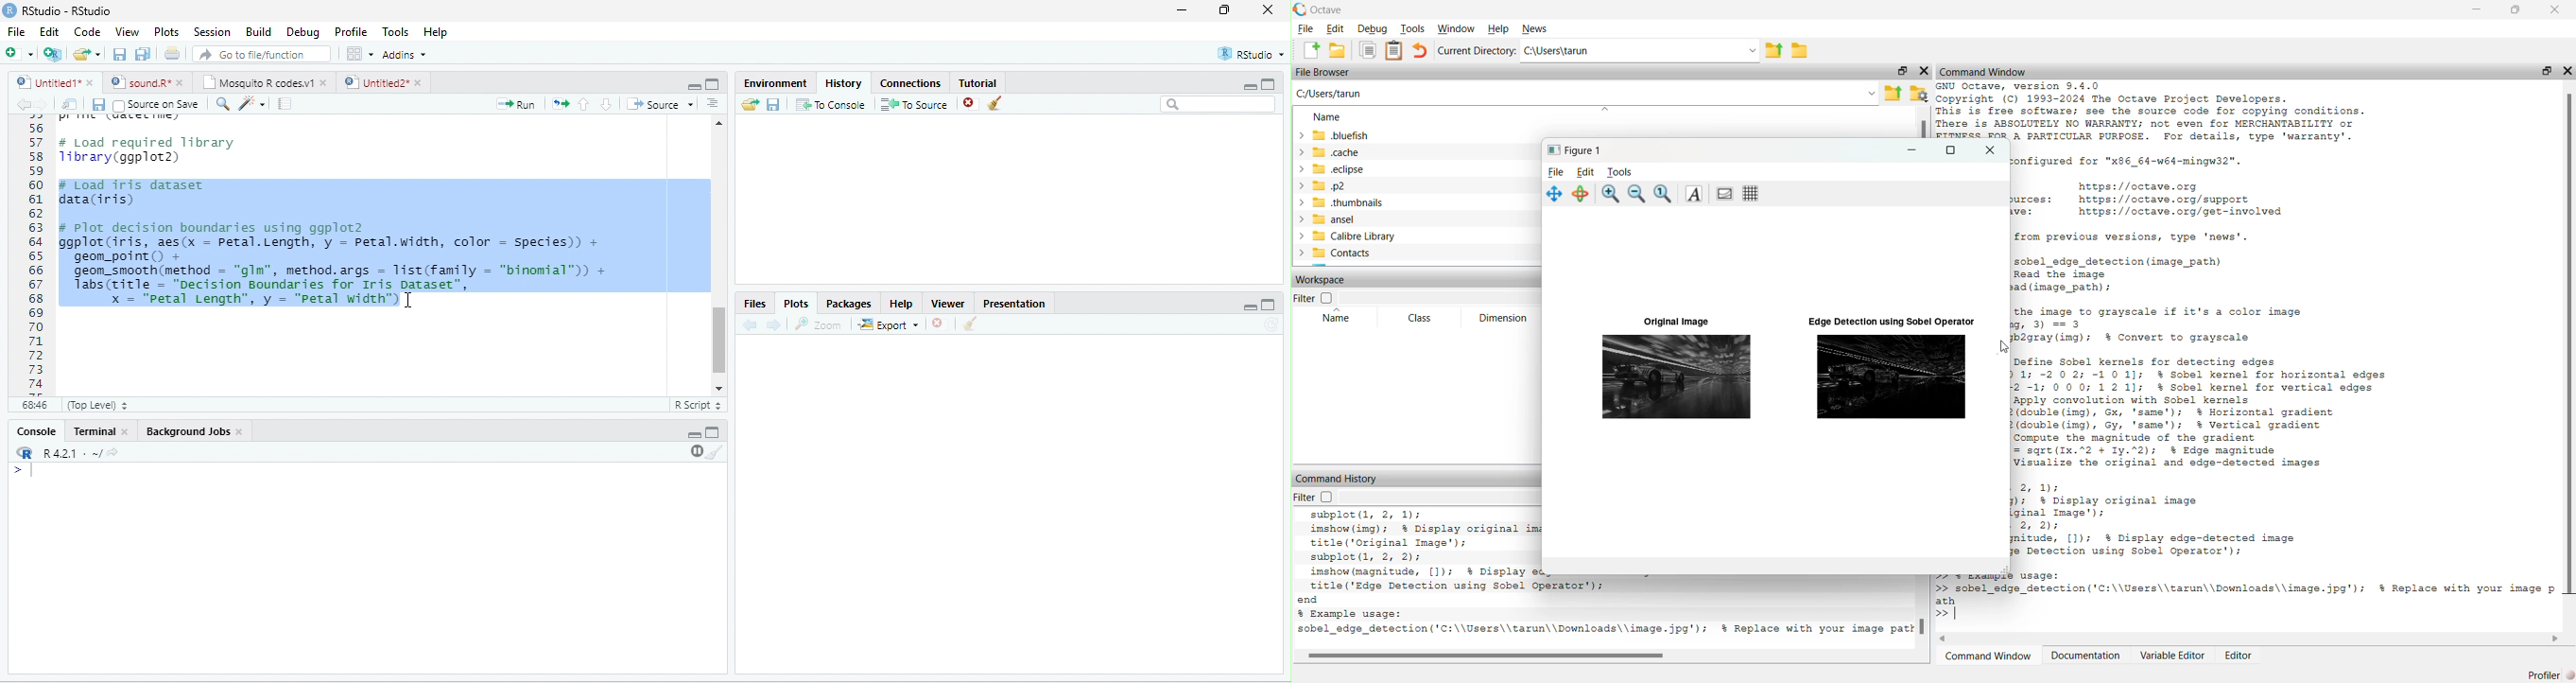 Image resolution: width=2576 pixels, height=700 pixels. Describe the element at coordinates (1475, 52) in the screenshot. I see `Current Directory:` at that location.